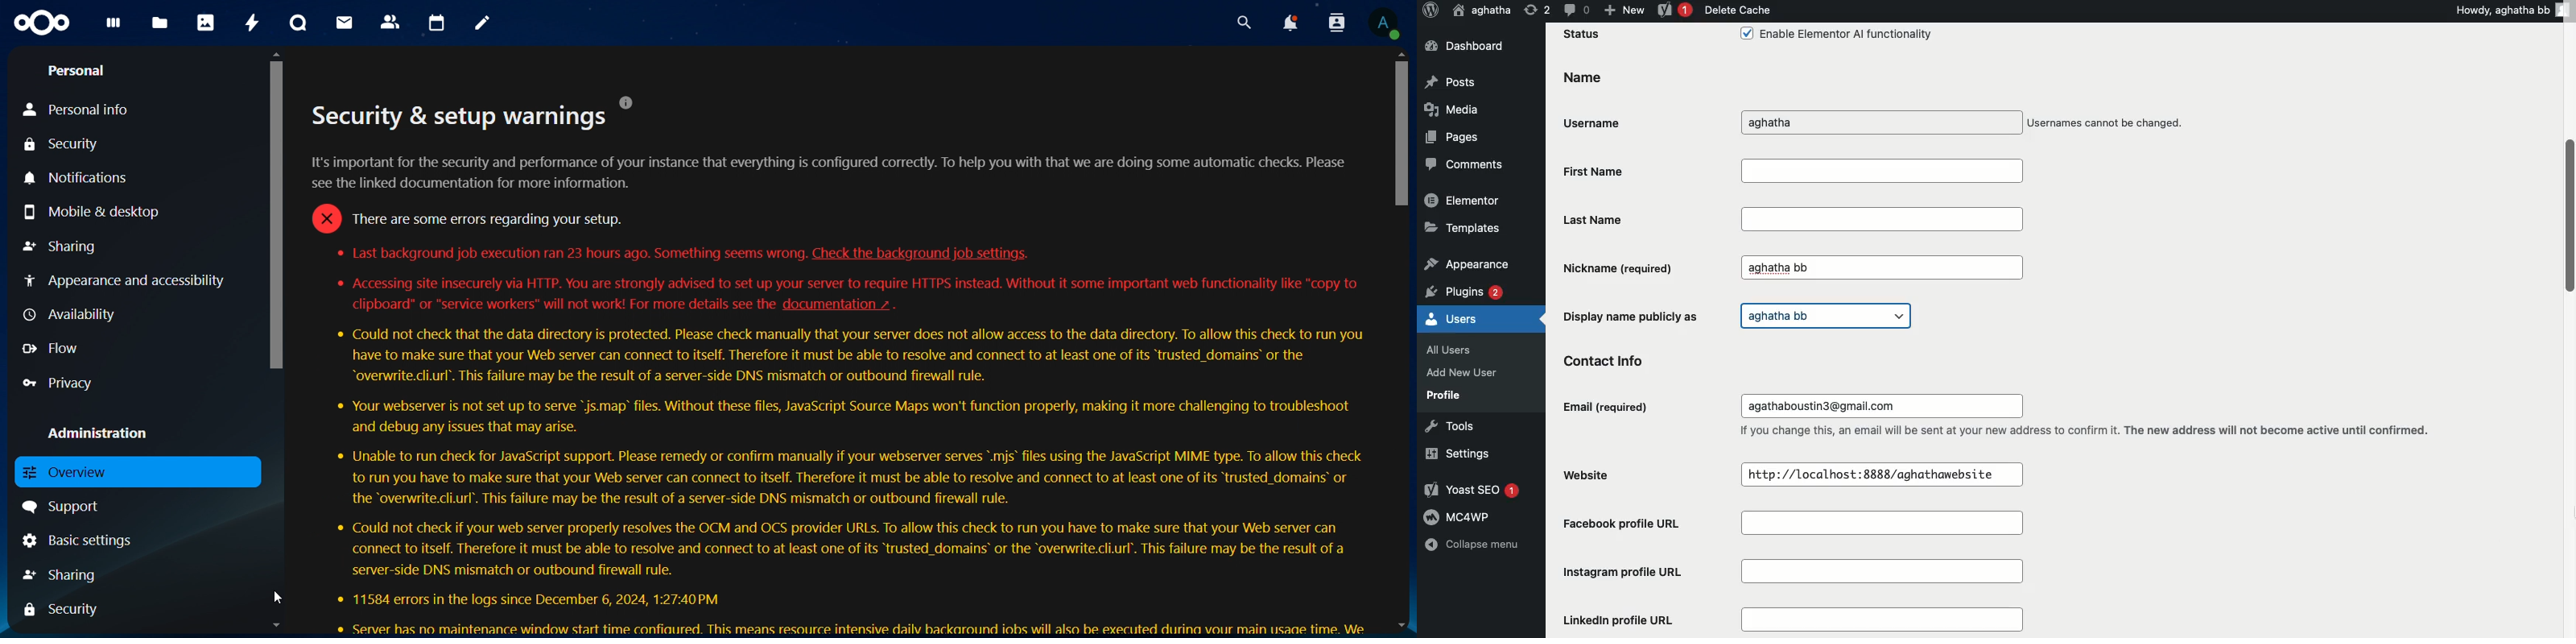 Image resolution: width=2576 pixels, height=644 pixels. What do you see at coordinates (1466, 290) in the screenshot?
I see `Plugins` at bounding box center [1466, 290].